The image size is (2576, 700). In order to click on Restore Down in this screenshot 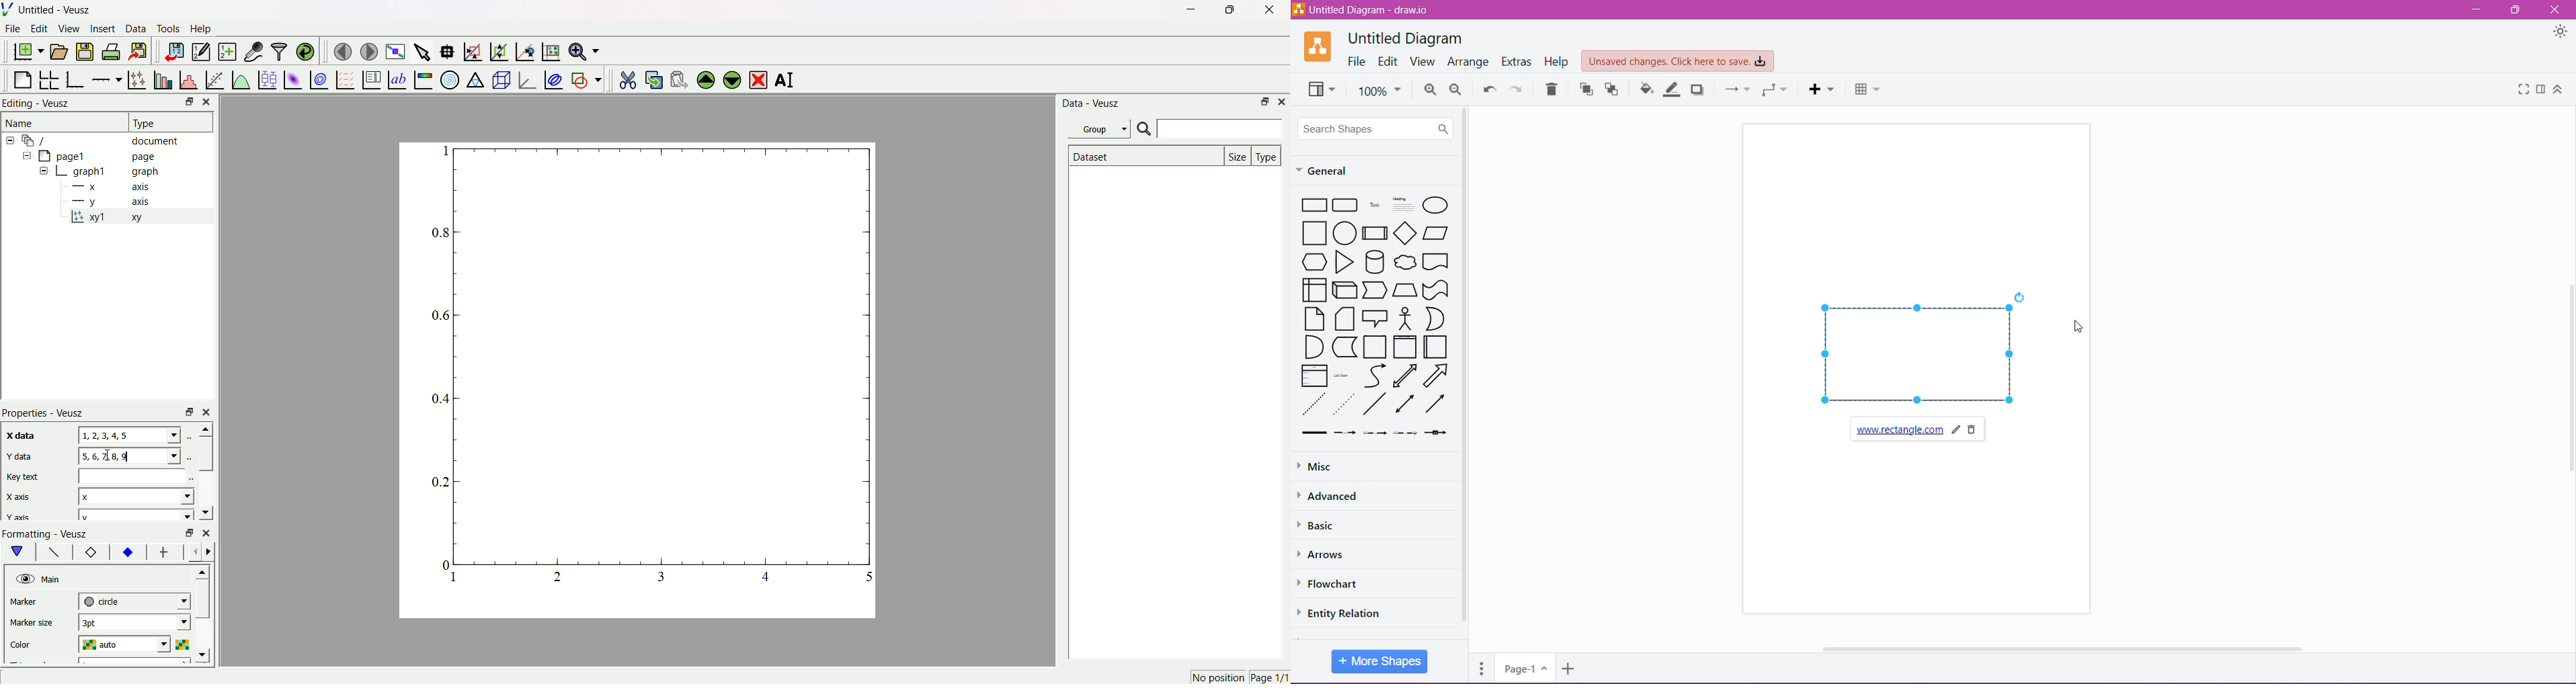, I will do `click(2517, 9)`.